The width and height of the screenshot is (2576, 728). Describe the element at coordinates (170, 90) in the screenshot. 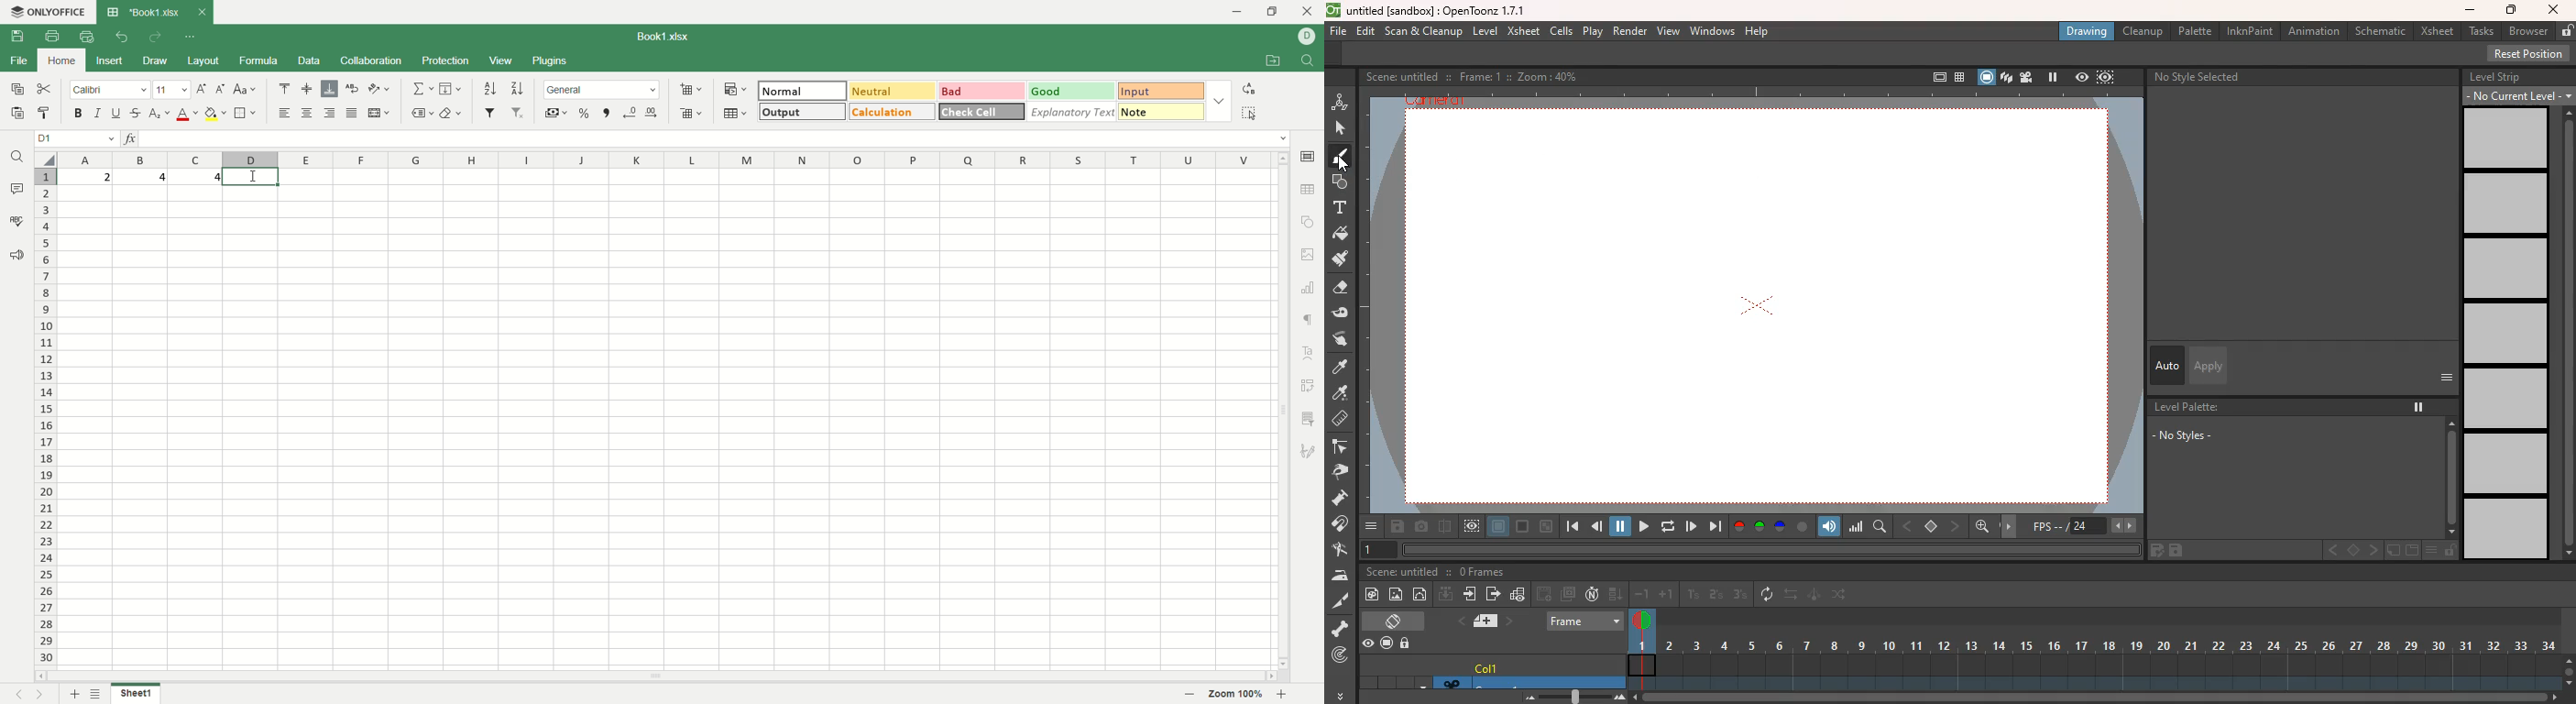

I see `font size` at that location.